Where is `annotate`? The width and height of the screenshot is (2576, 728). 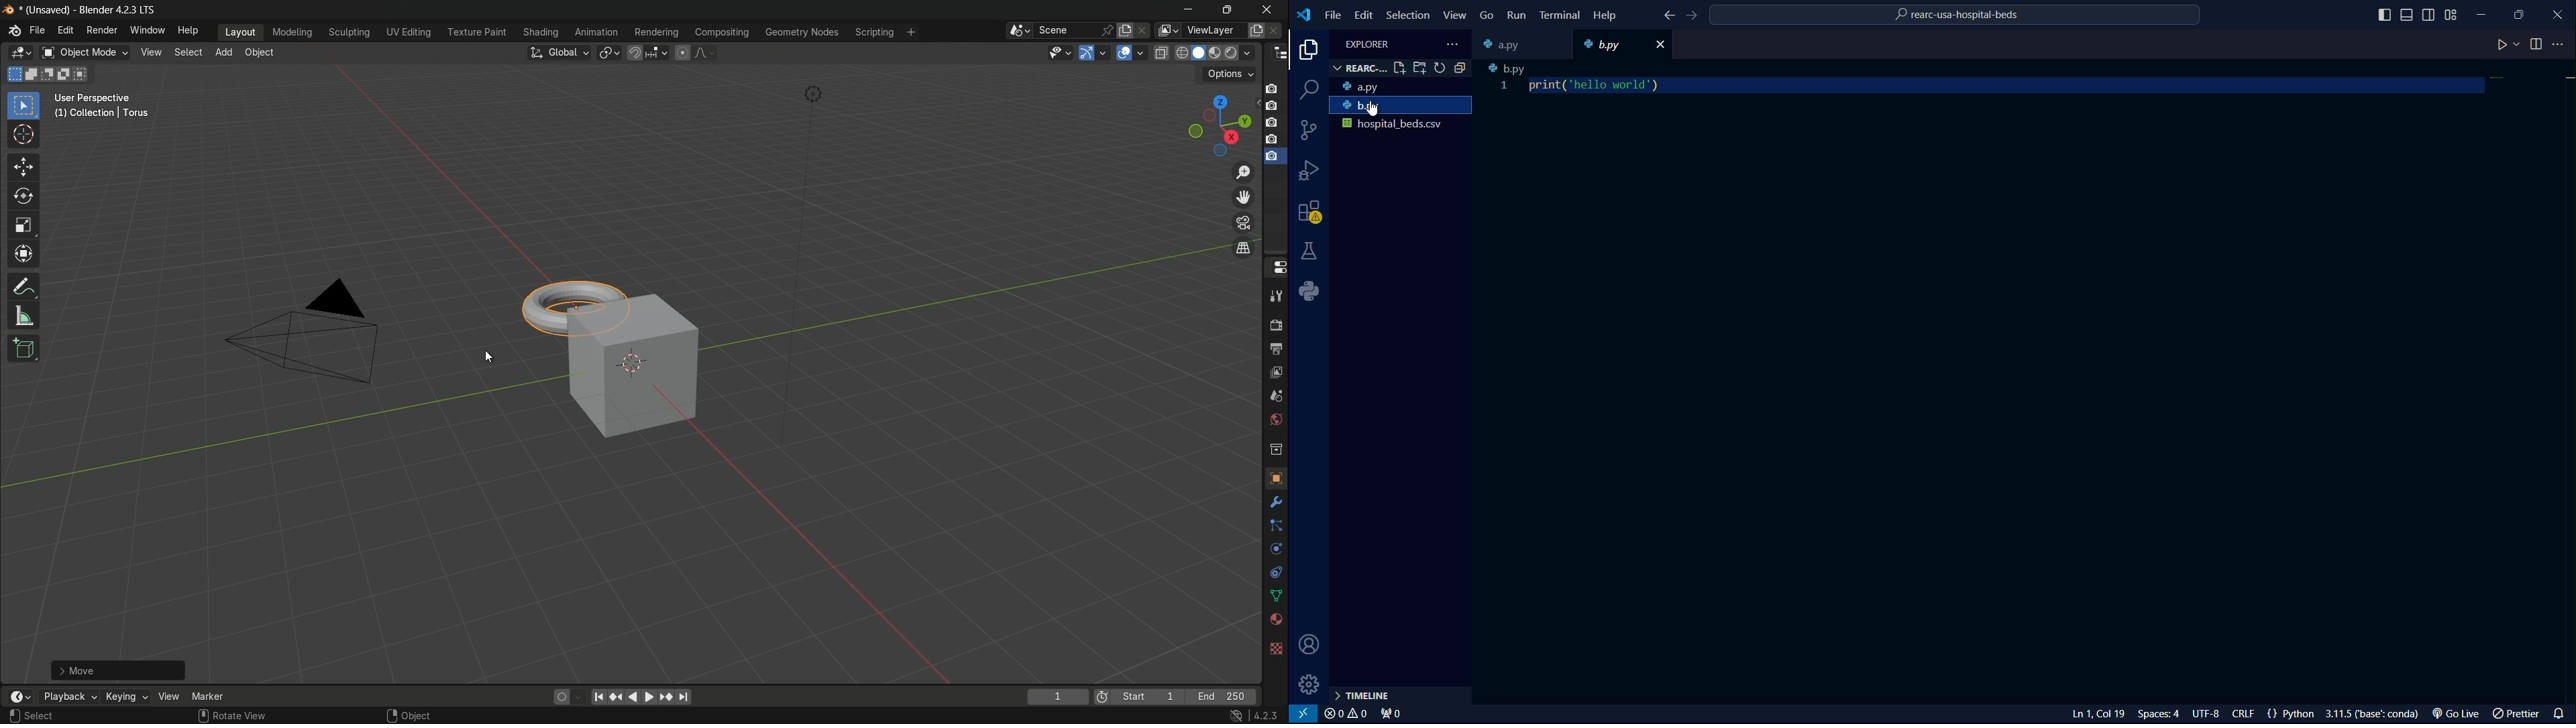 annotate is located at coordinates (24, 286).